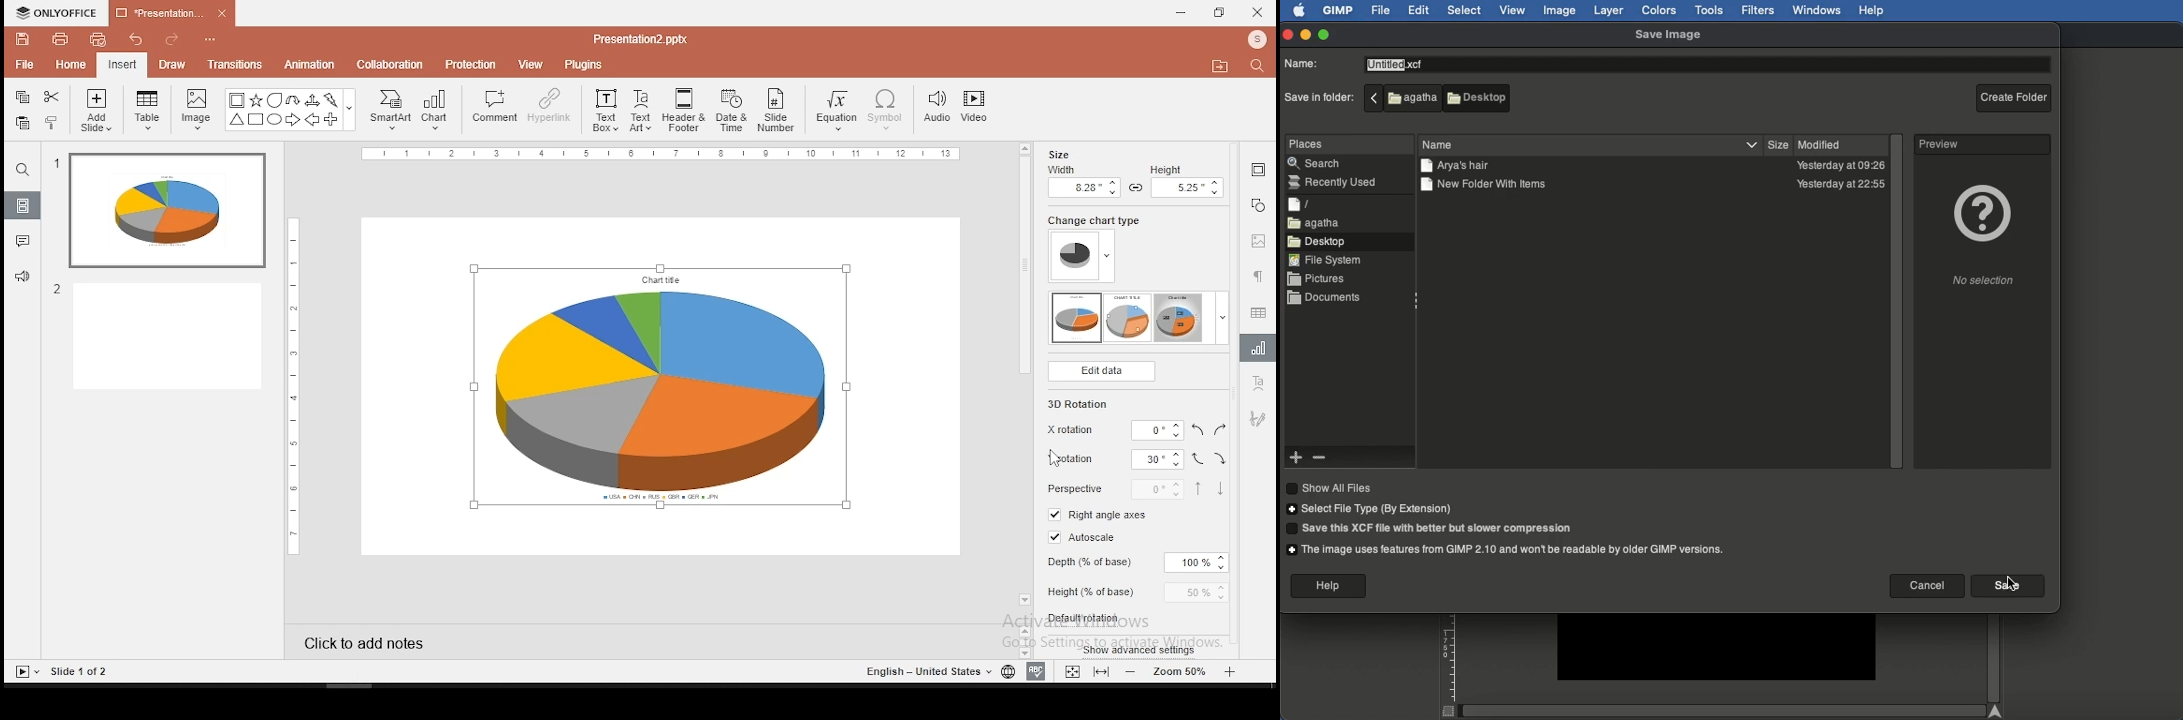 The height and width of the screenshot is (728, 2184). Describe the element at coordinates (1674, 33) in the screenshot. I see `Save image` at that location.